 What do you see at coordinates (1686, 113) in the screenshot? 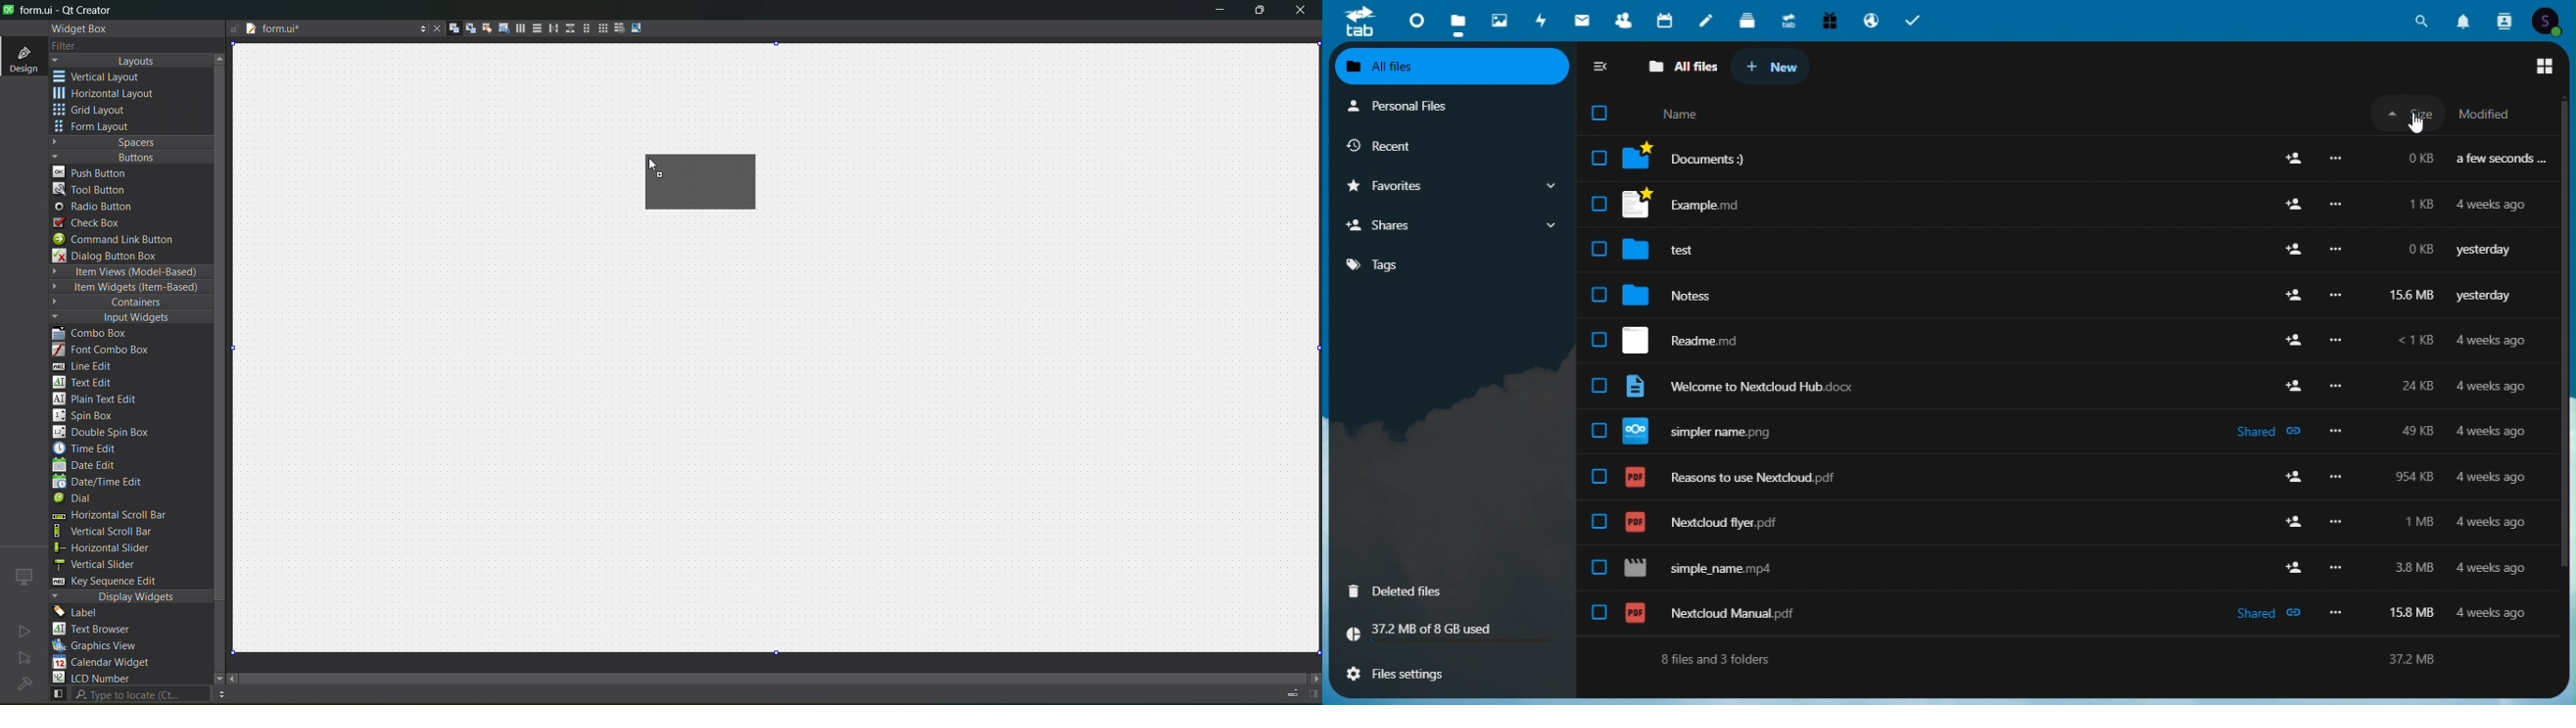
I see `name` at bounding box center [1686, 113].